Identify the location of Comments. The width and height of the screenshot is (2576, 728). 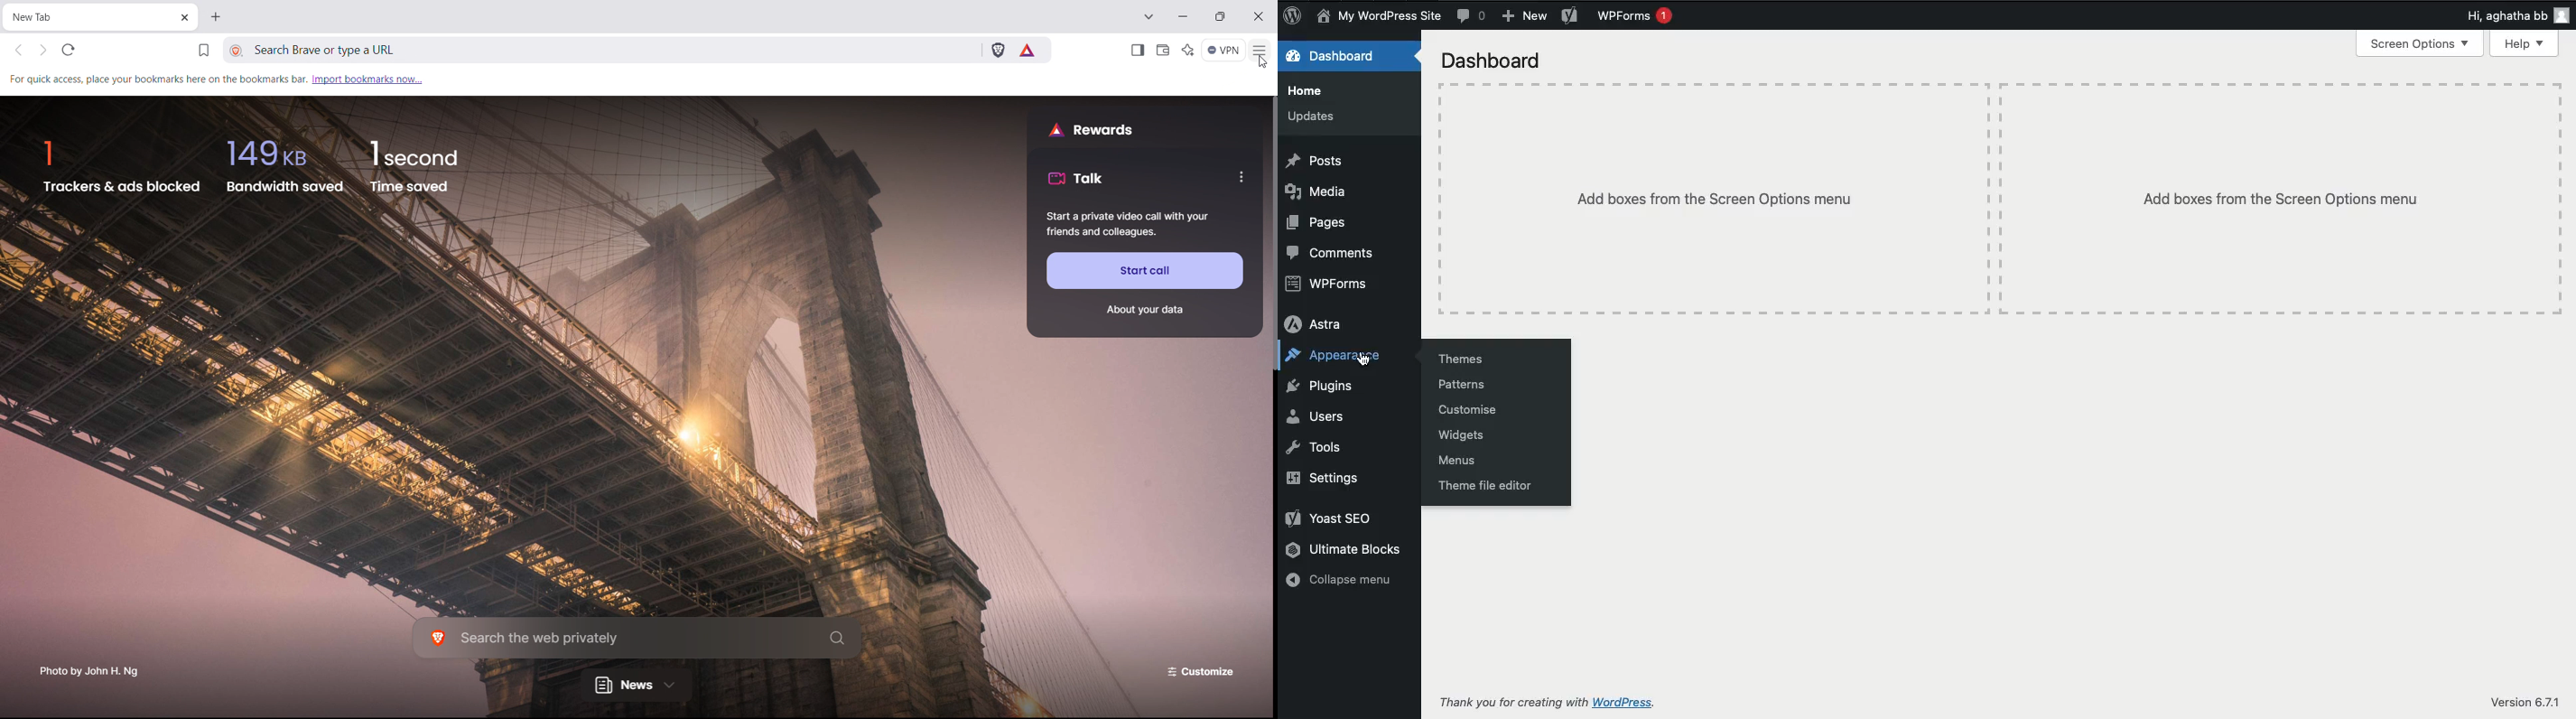
(1336, 254).